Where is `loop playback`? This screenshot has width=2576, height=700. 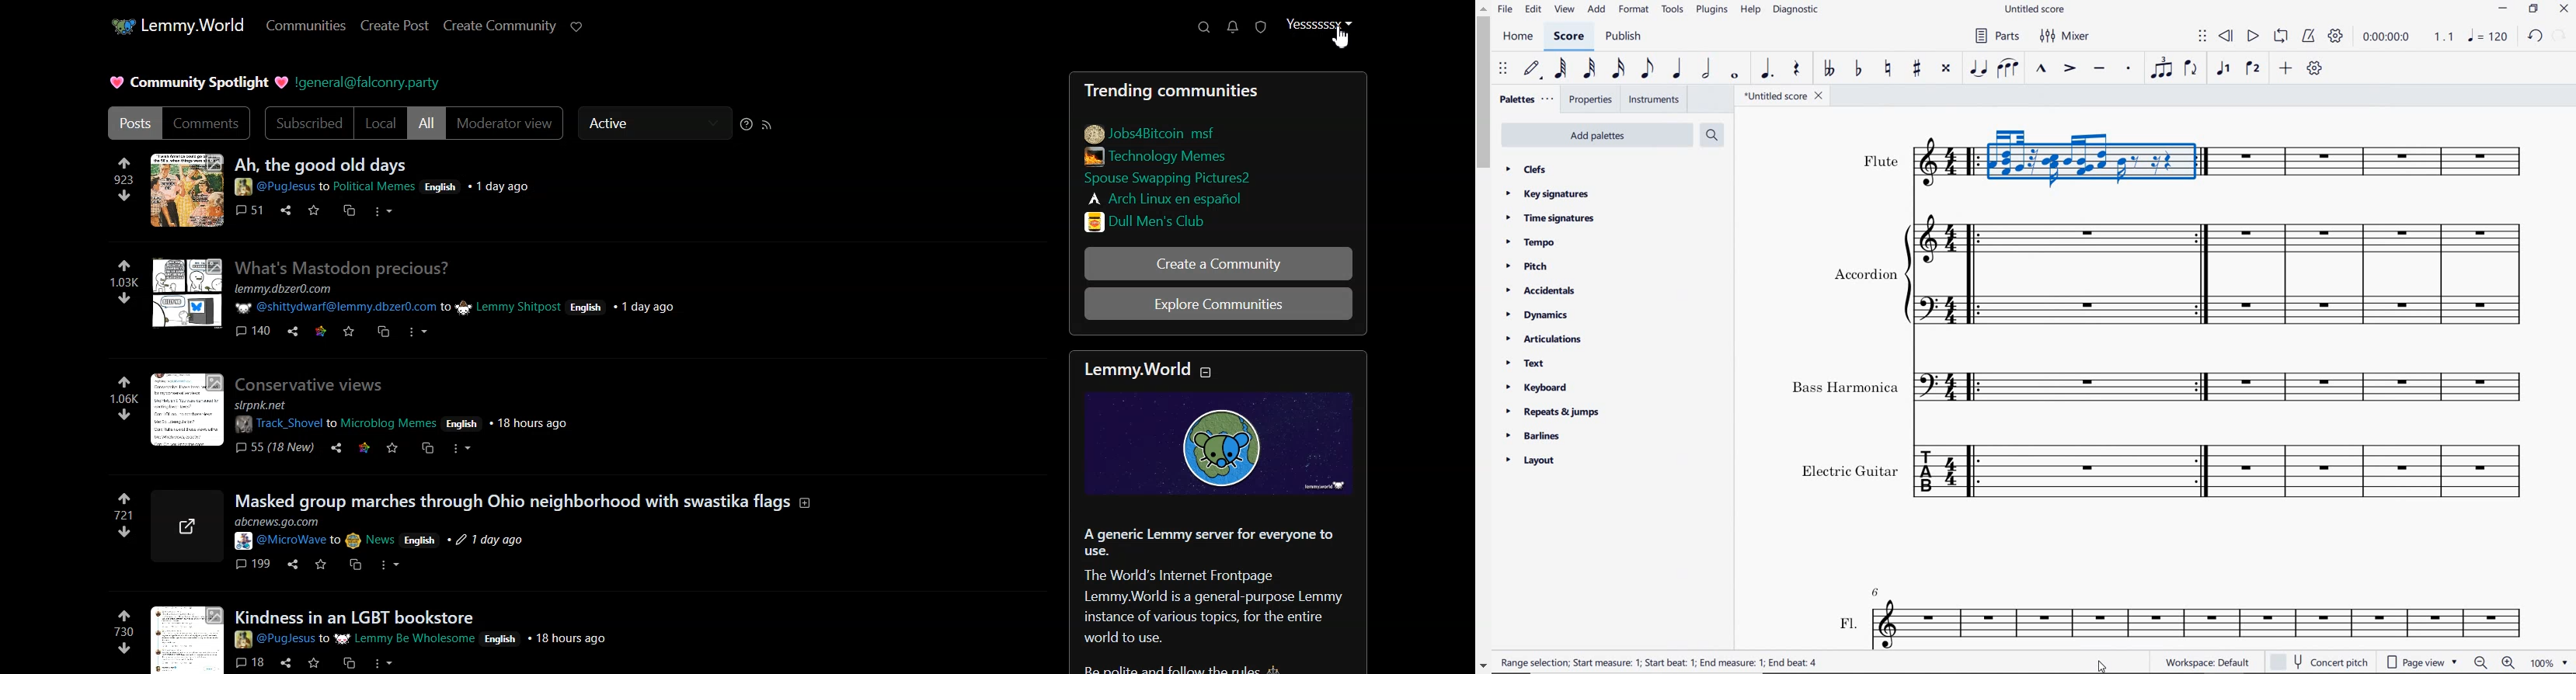 loop playback is located at coordinates (2280, 37).